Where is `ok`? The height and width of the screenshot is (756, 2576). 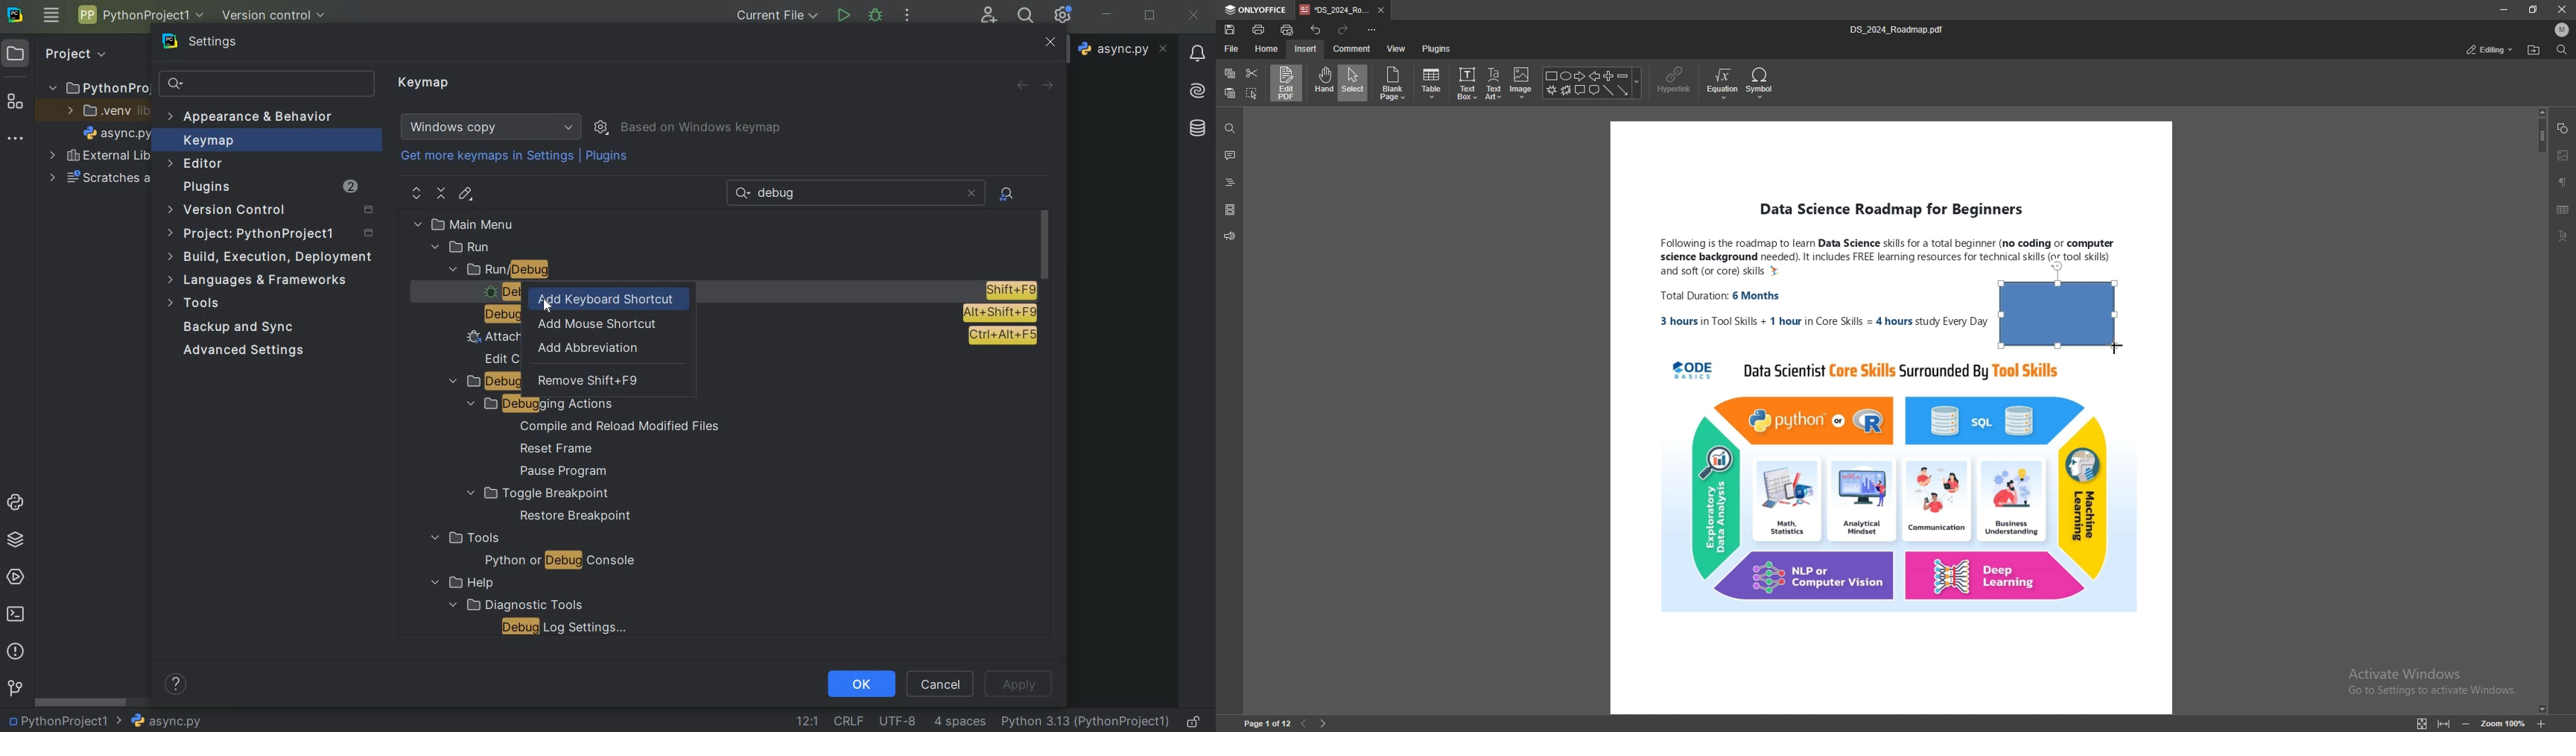
ok is located at coordinates (860, 683).